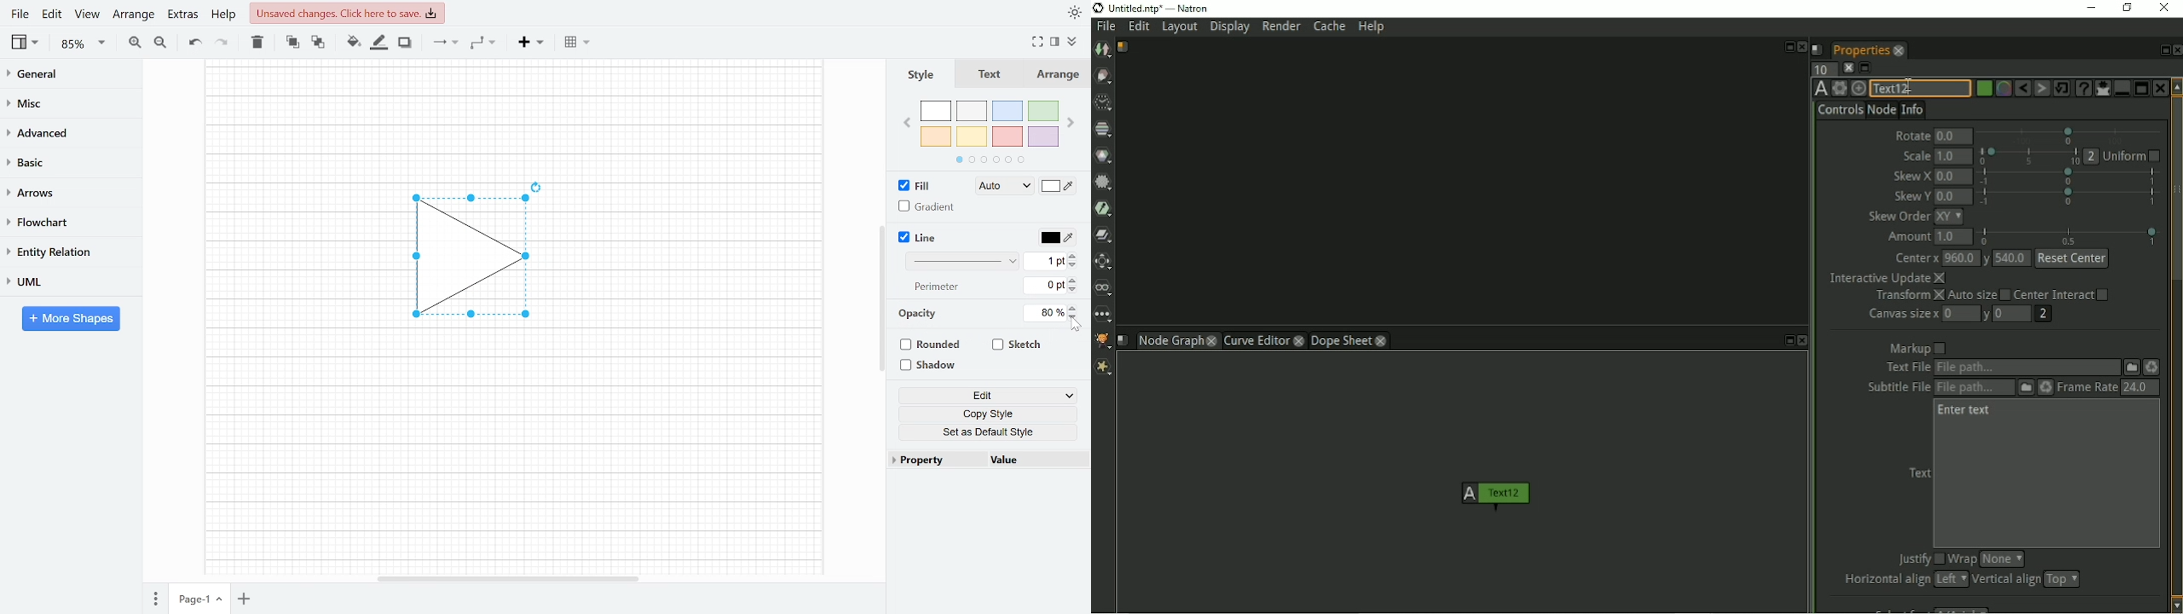  I want to click on View, so click(87, 14).